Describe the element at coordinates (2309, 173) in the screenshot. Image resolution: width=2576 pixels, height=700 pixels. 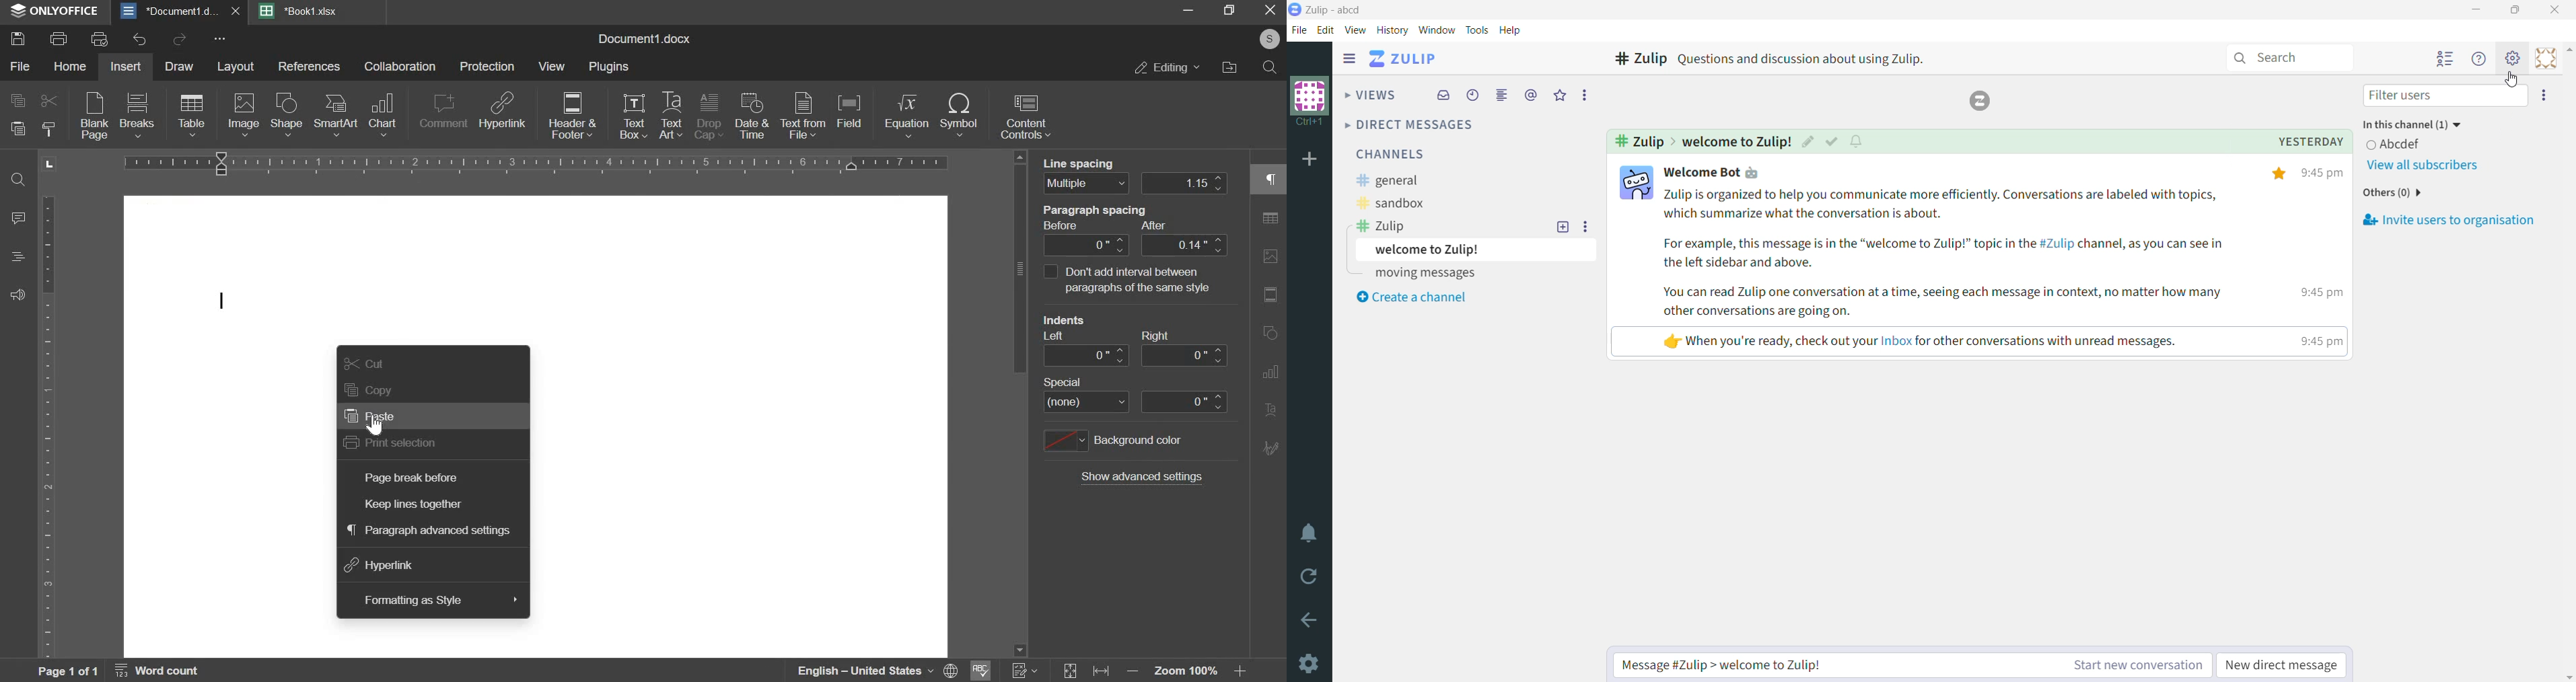
I see `% 9:45pm` at that location.